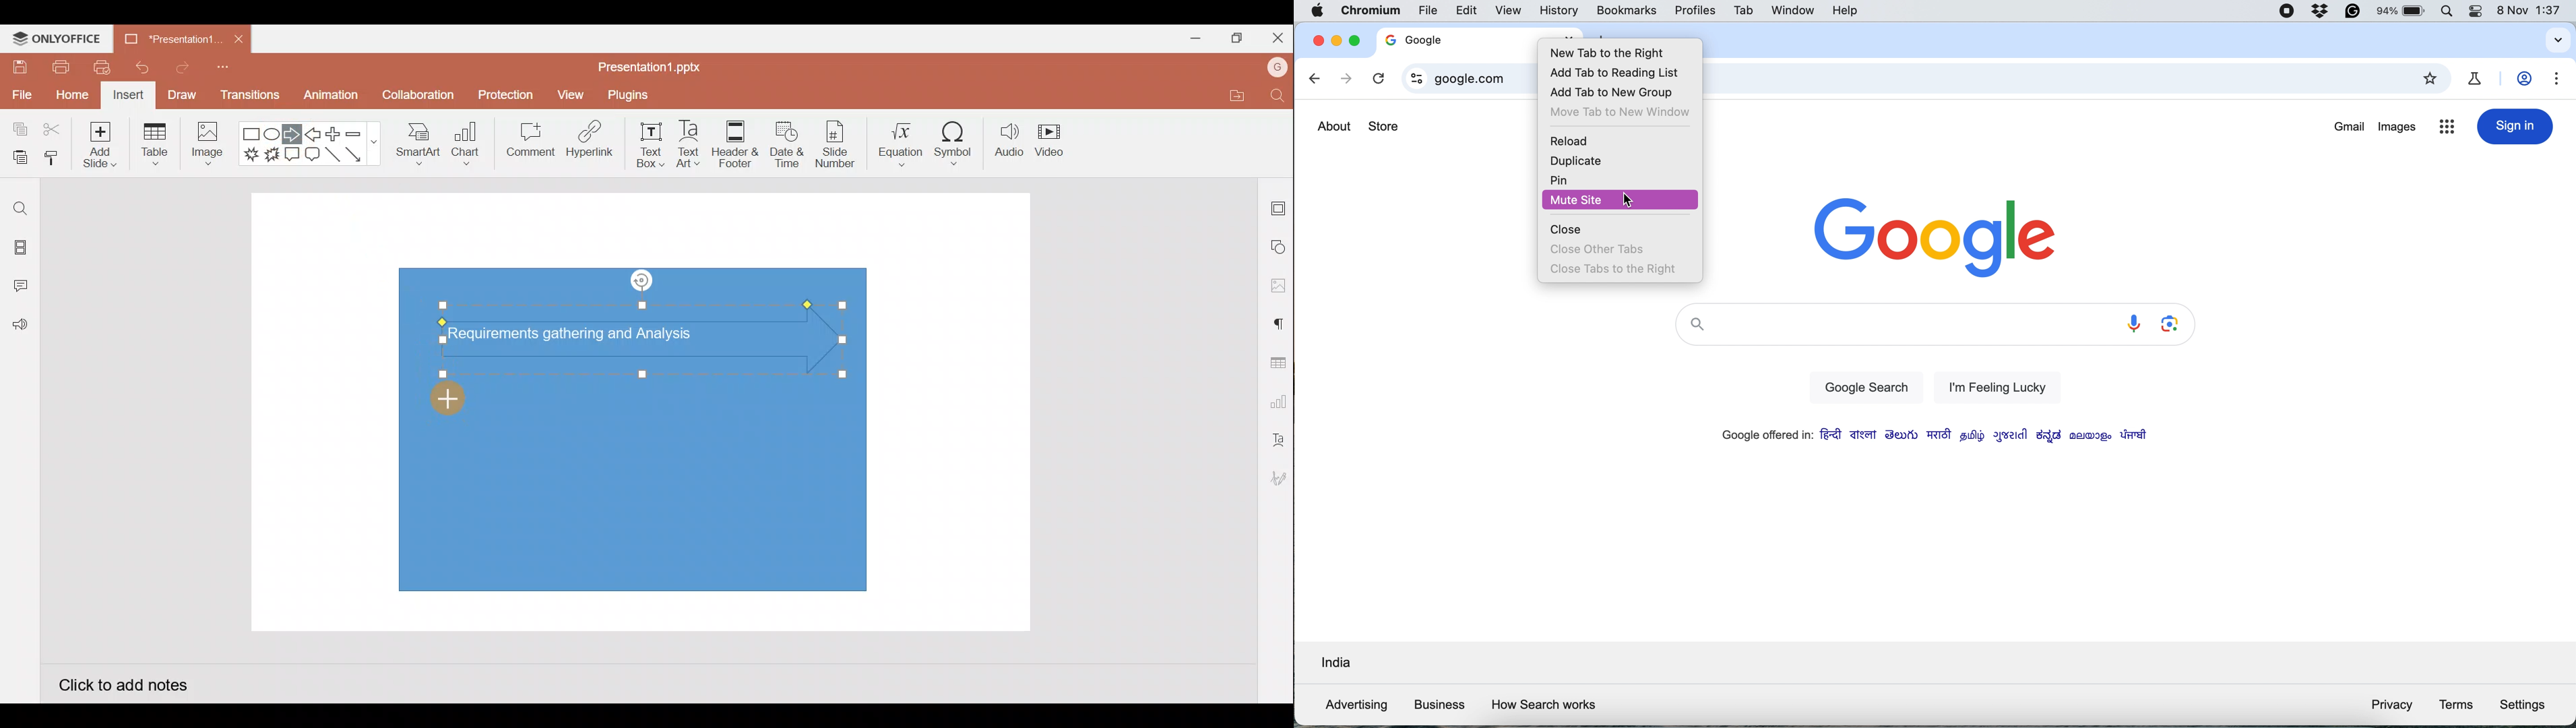  What do you see at coordinates (1619, 91) in the screenshot?
I see `add tab to new group` at bounding box center [1619, 91].